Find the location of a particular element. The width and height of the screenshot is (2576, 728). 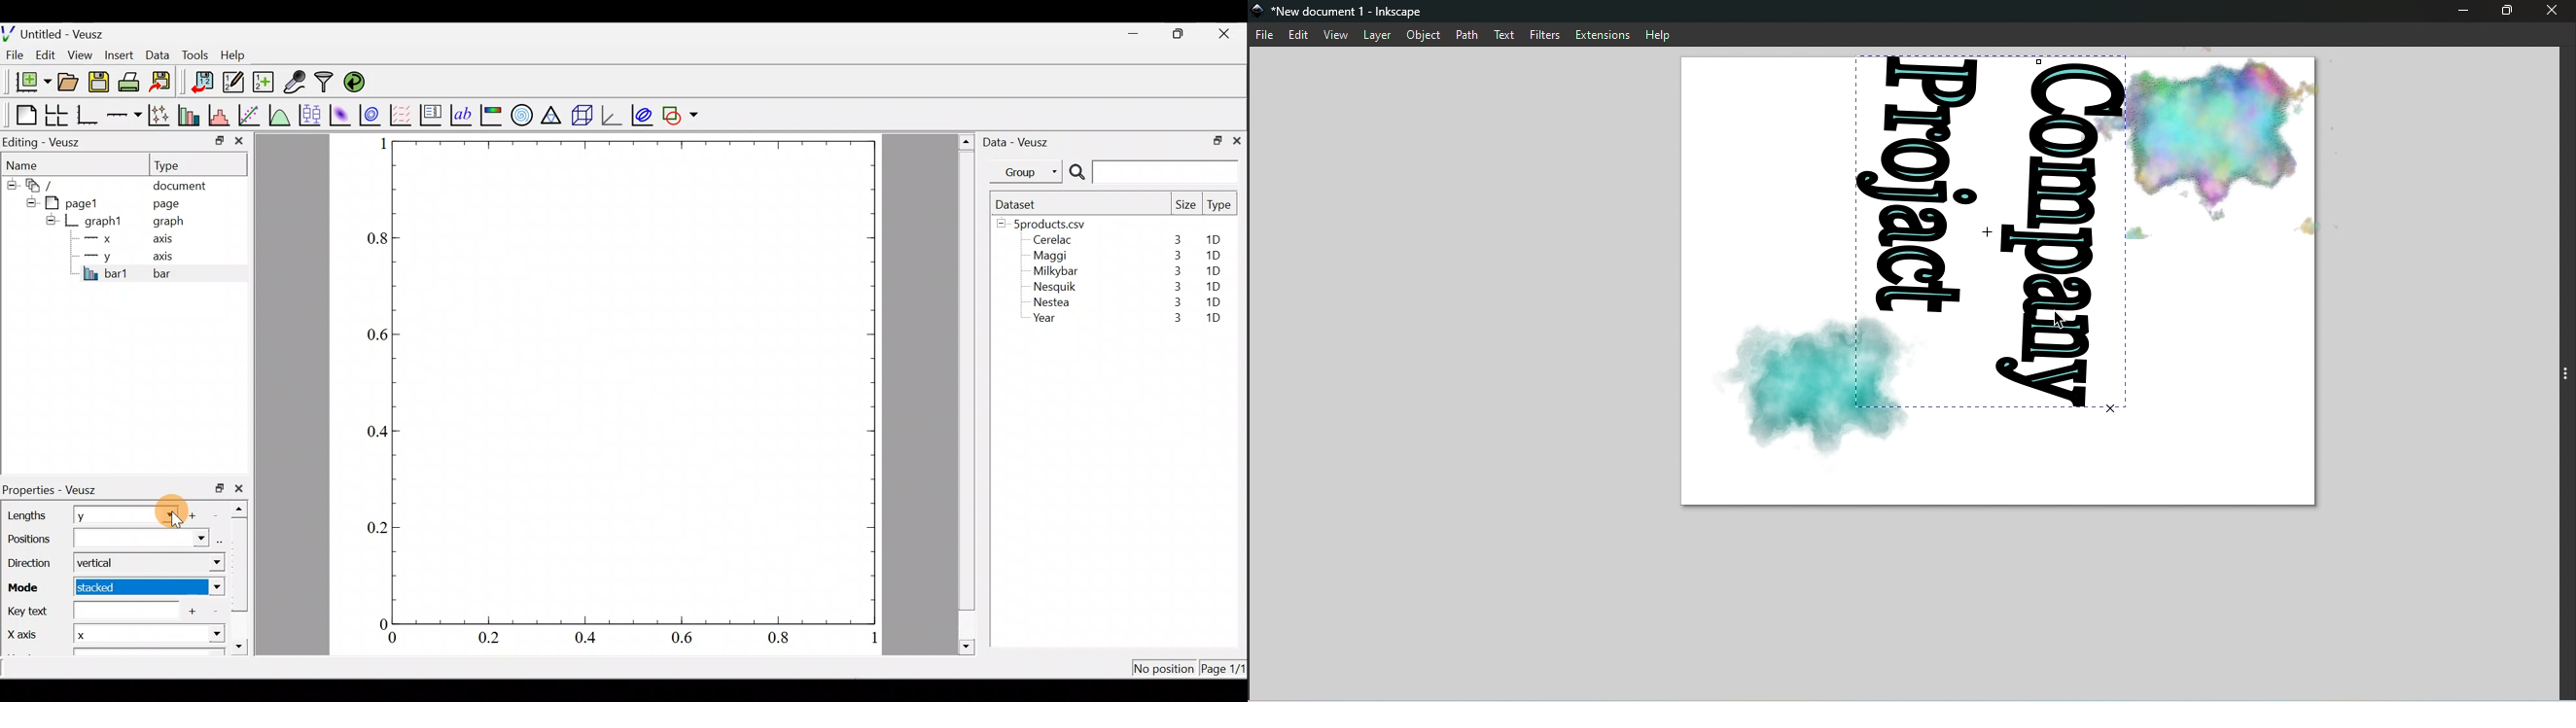

New document is located at coordinates (28, 82).